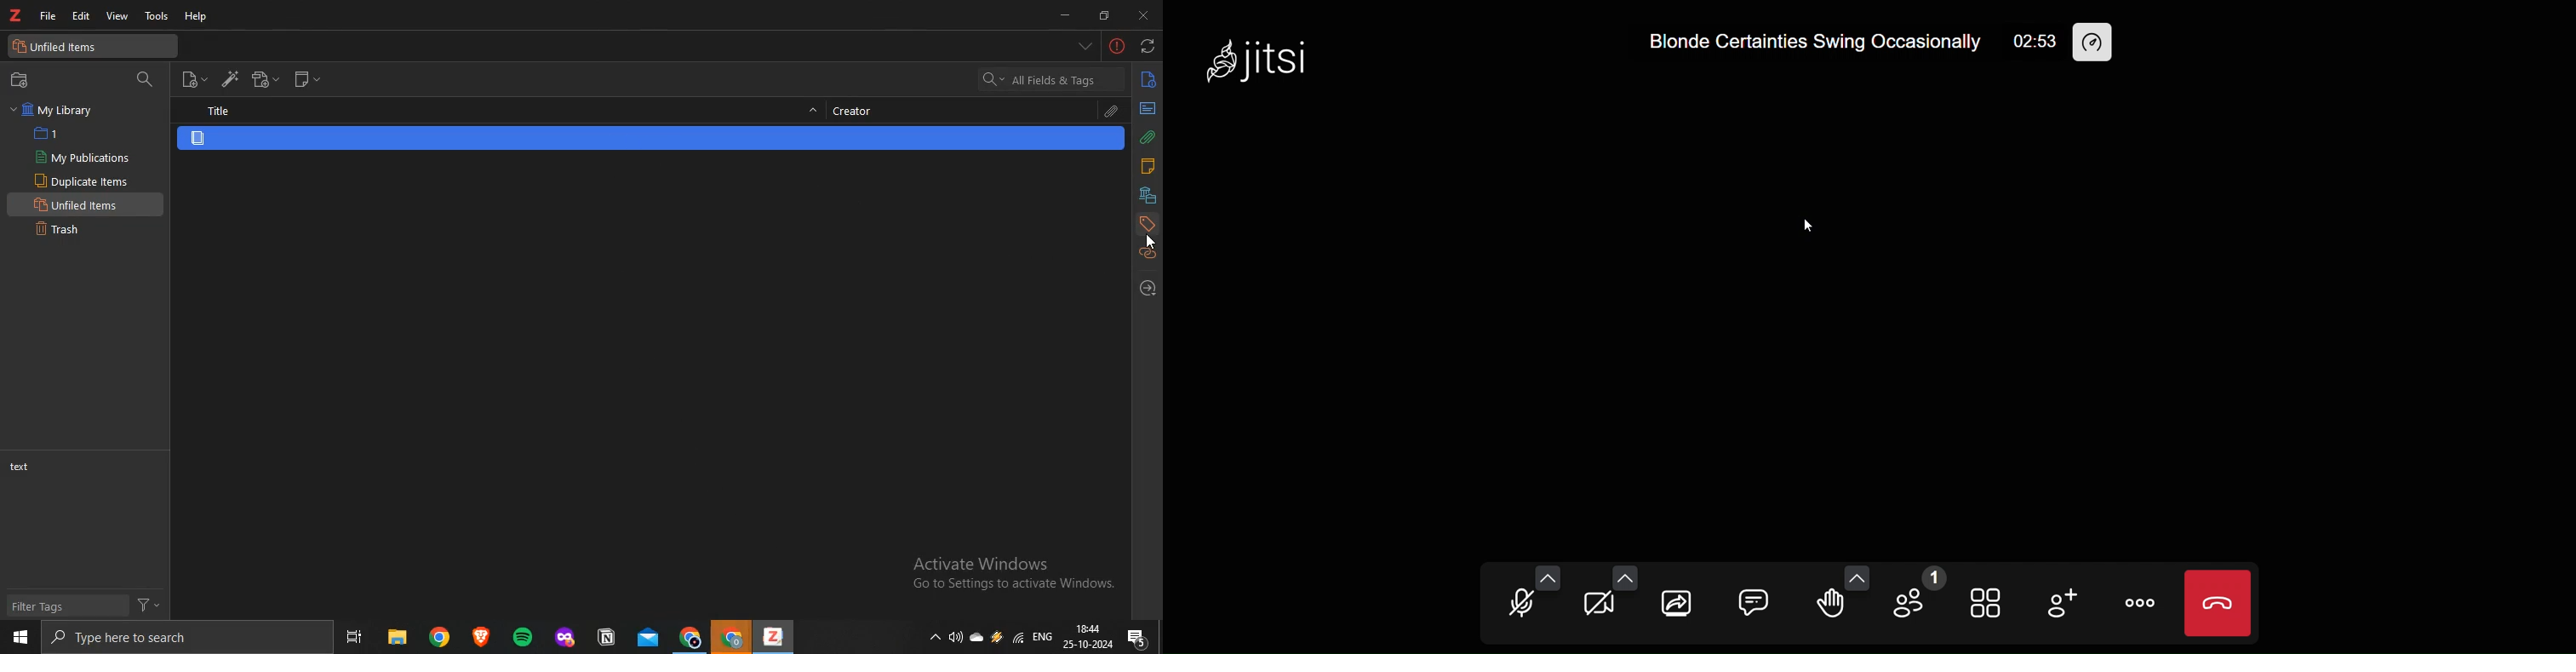  Describe the element at coordinates (84, 181) in the screenshot. I see `duplicate items` at that location.